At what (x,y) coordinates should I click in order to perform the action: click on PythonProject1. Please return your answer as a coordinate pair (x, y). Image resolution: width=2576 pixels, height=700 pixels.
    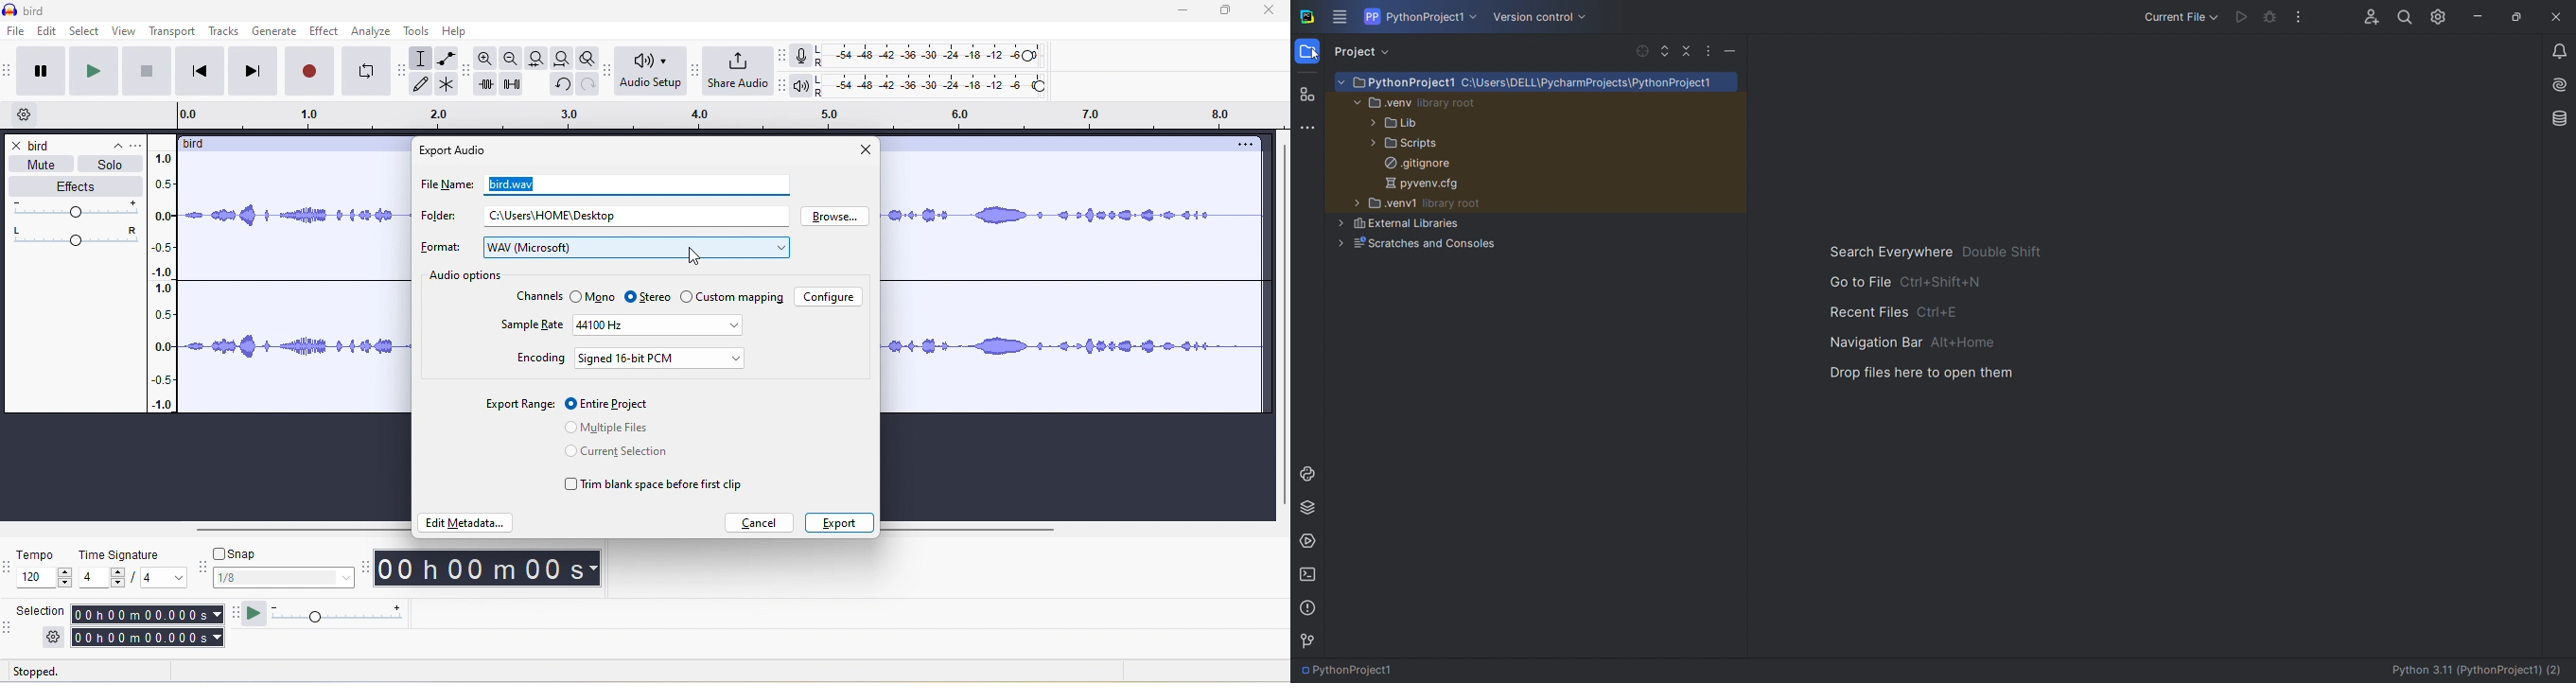
    Looking at the image, I should click on (1360, 670).